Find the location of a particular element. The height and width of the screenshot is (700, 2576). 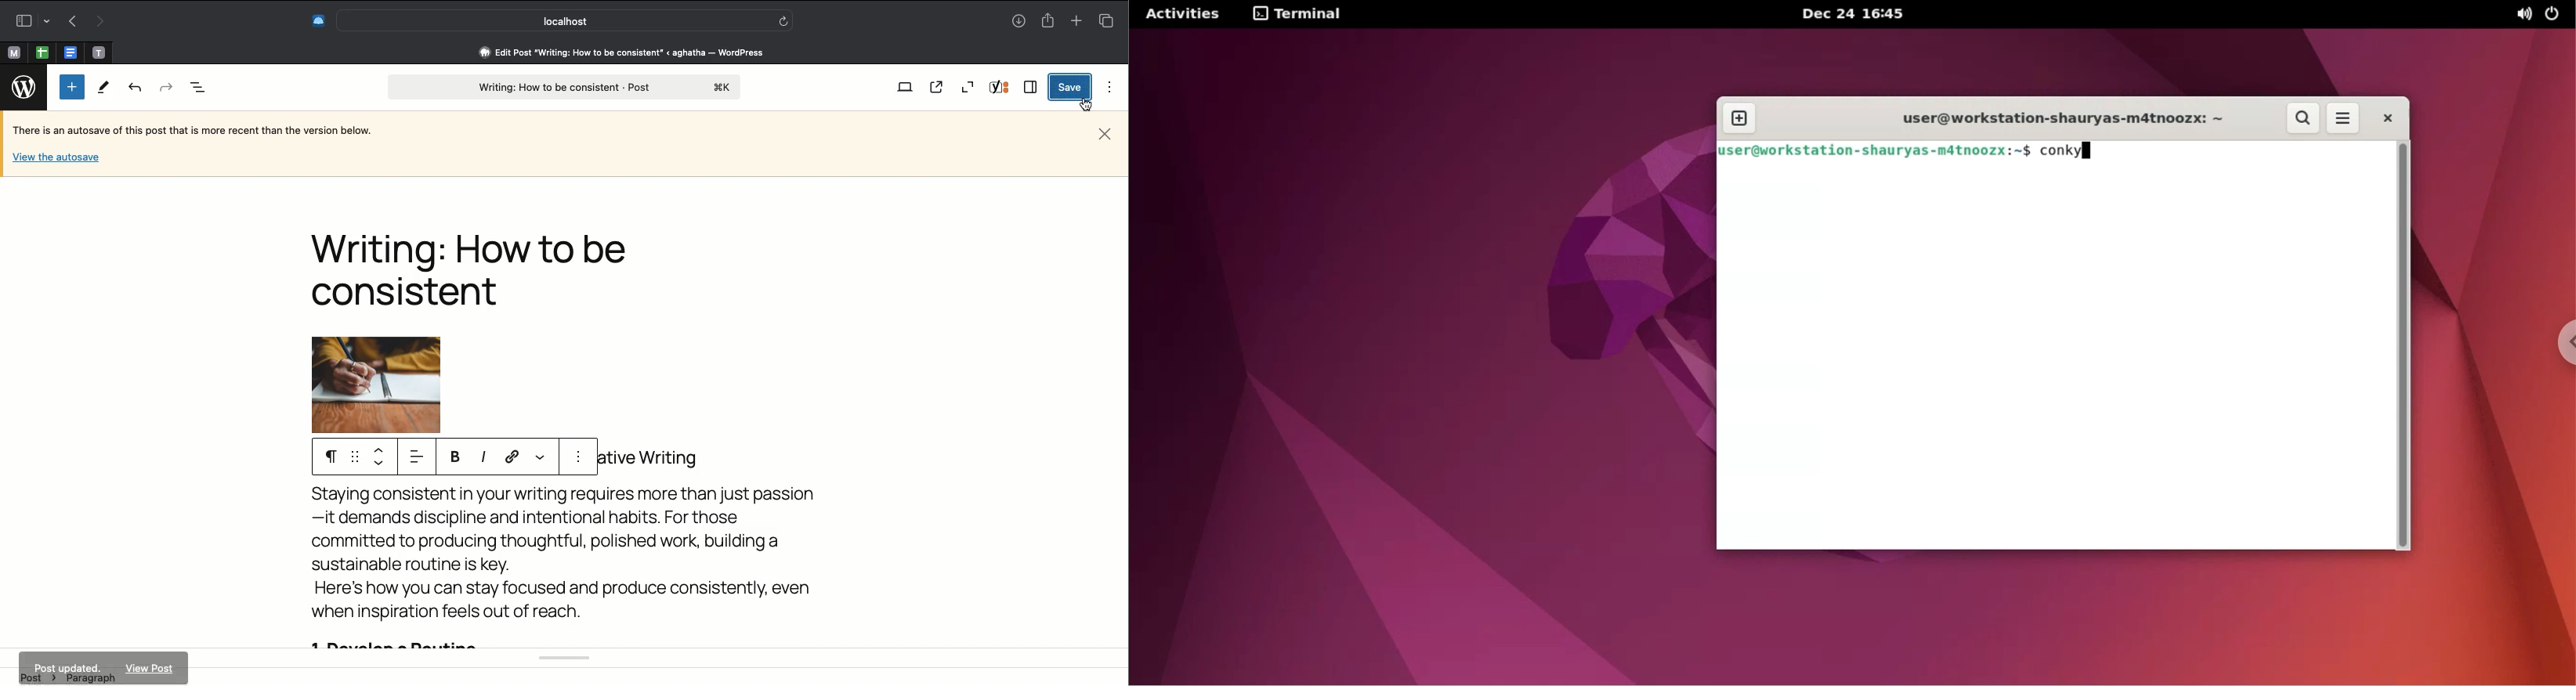

View more is located at coordinates (541, 454).